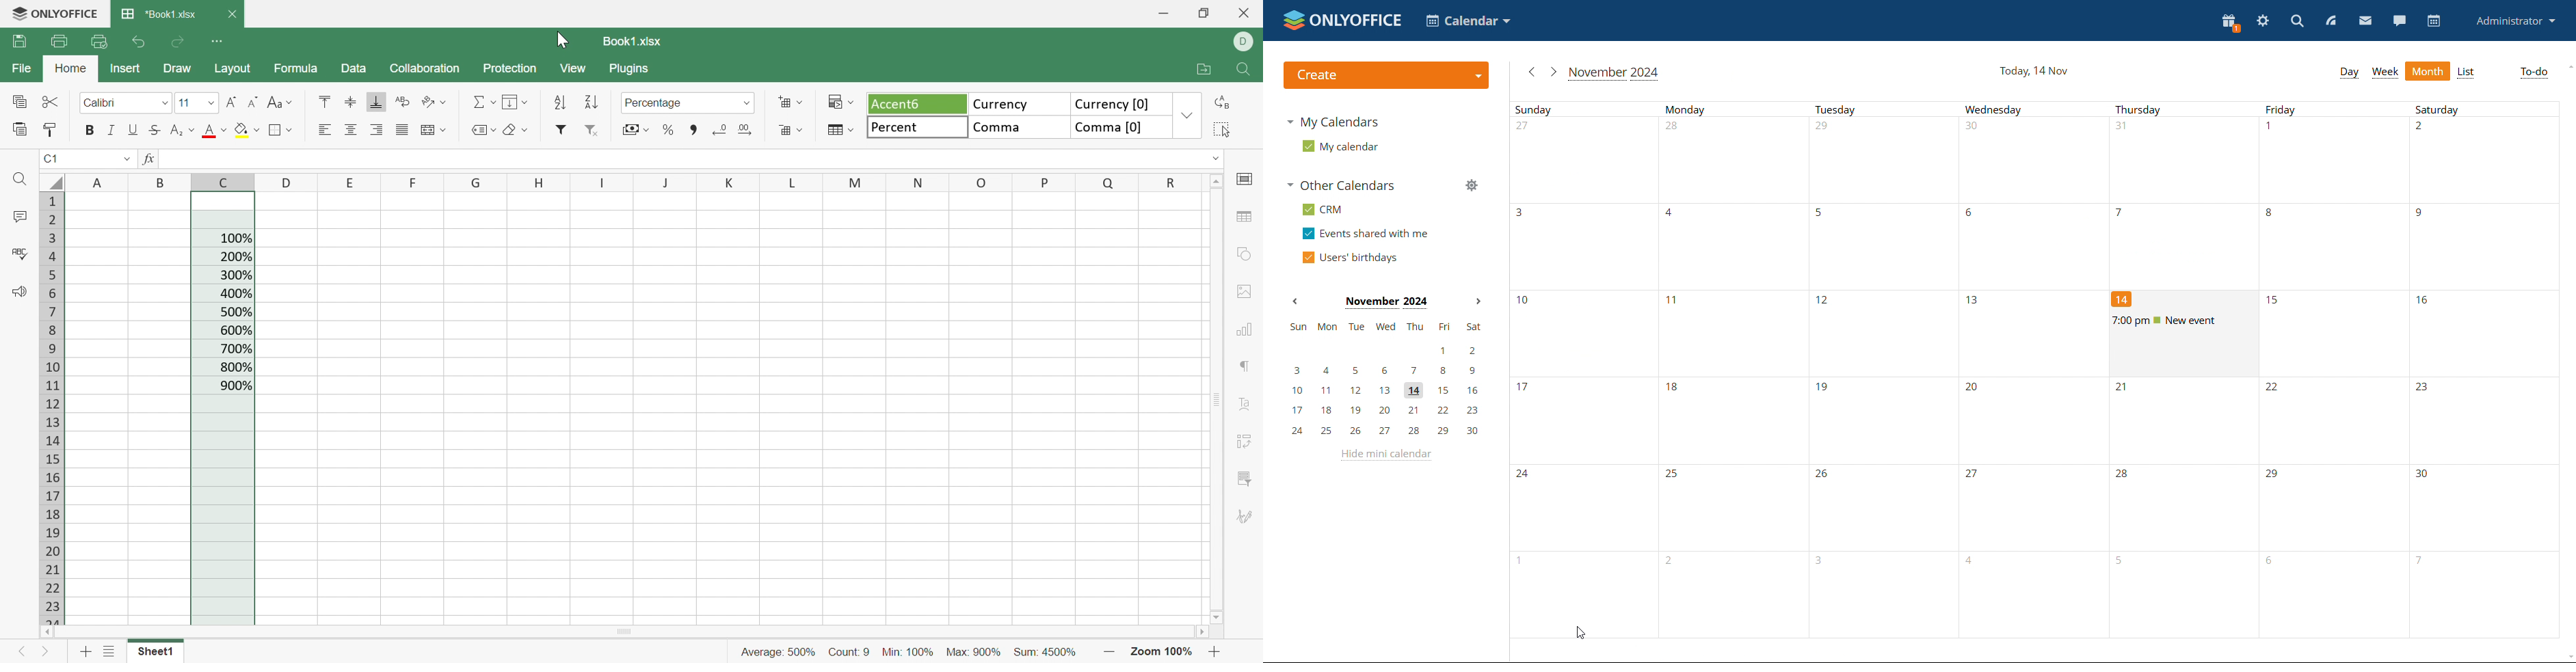  What do you see at coordinates (481, 104) in the screenshot?
I see `Summation` at bounding box center [481, 104].